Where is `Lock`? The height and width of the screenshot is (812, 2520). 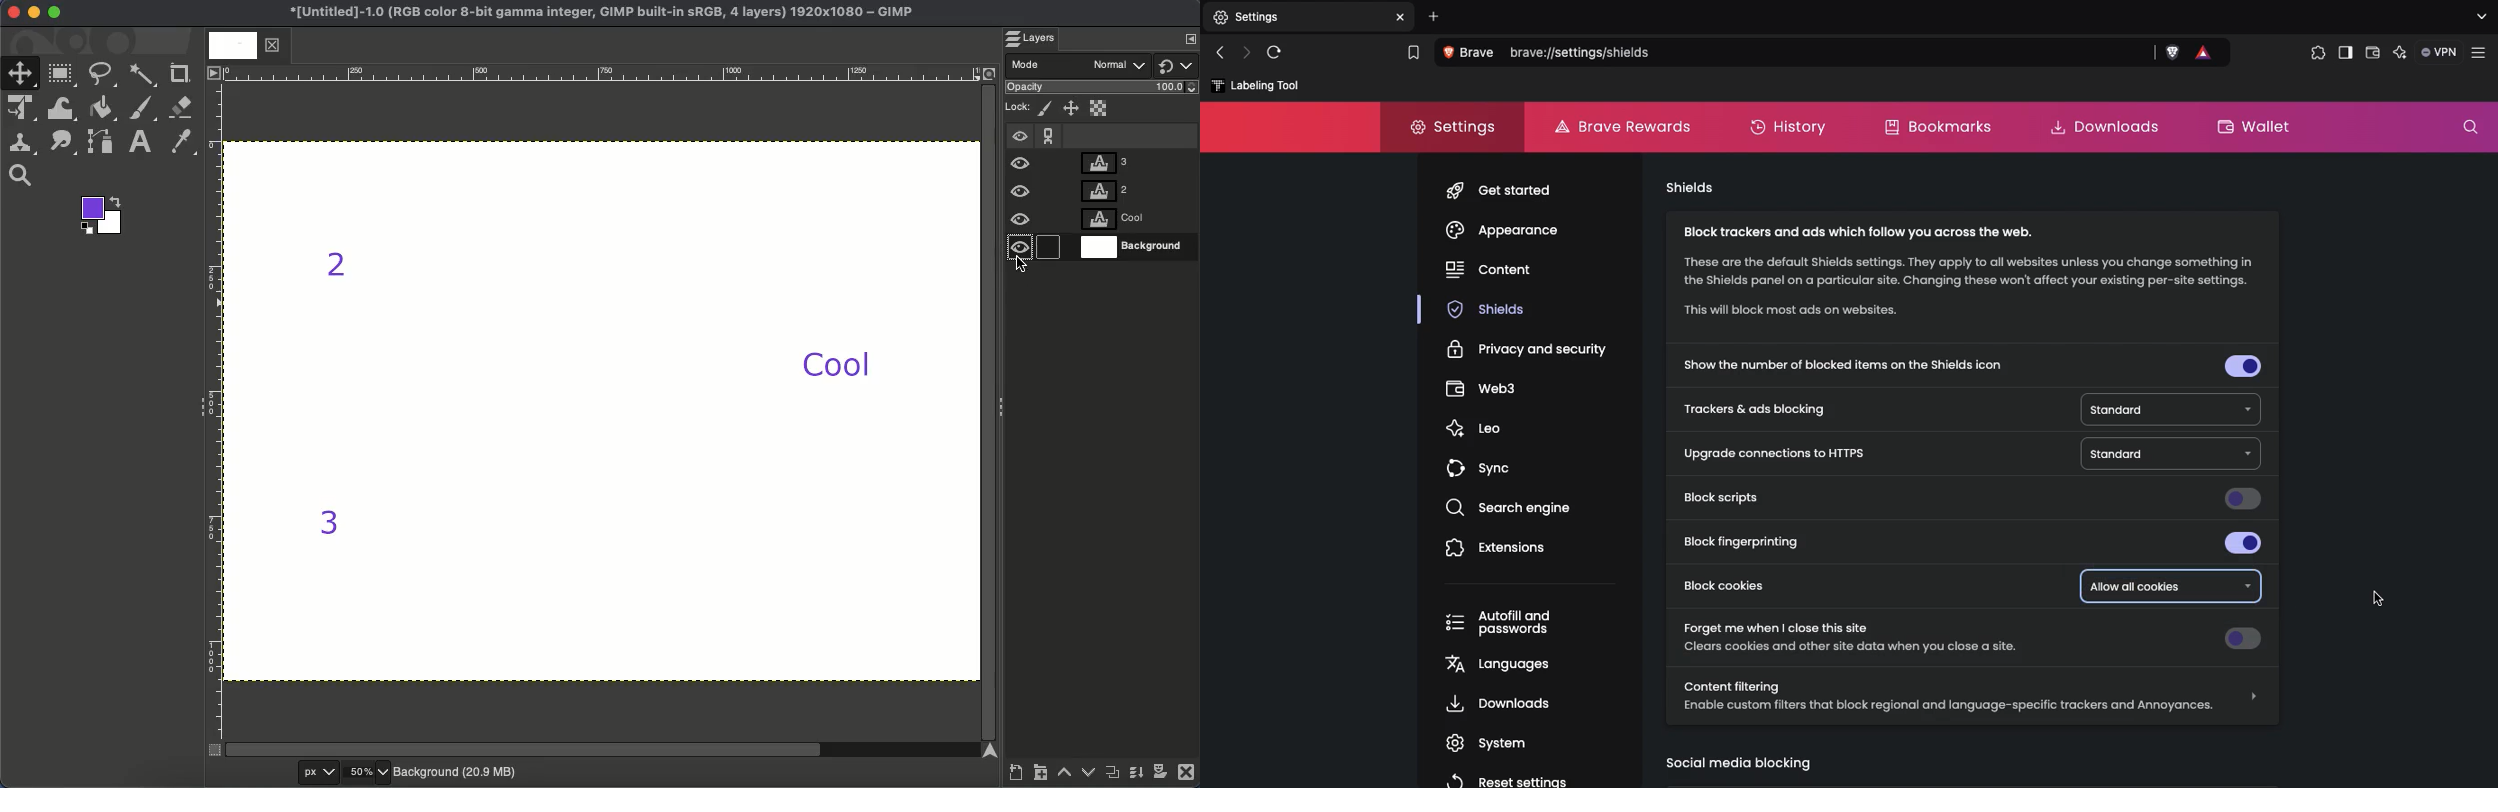
Lock is located at coordinates (1019, 105).